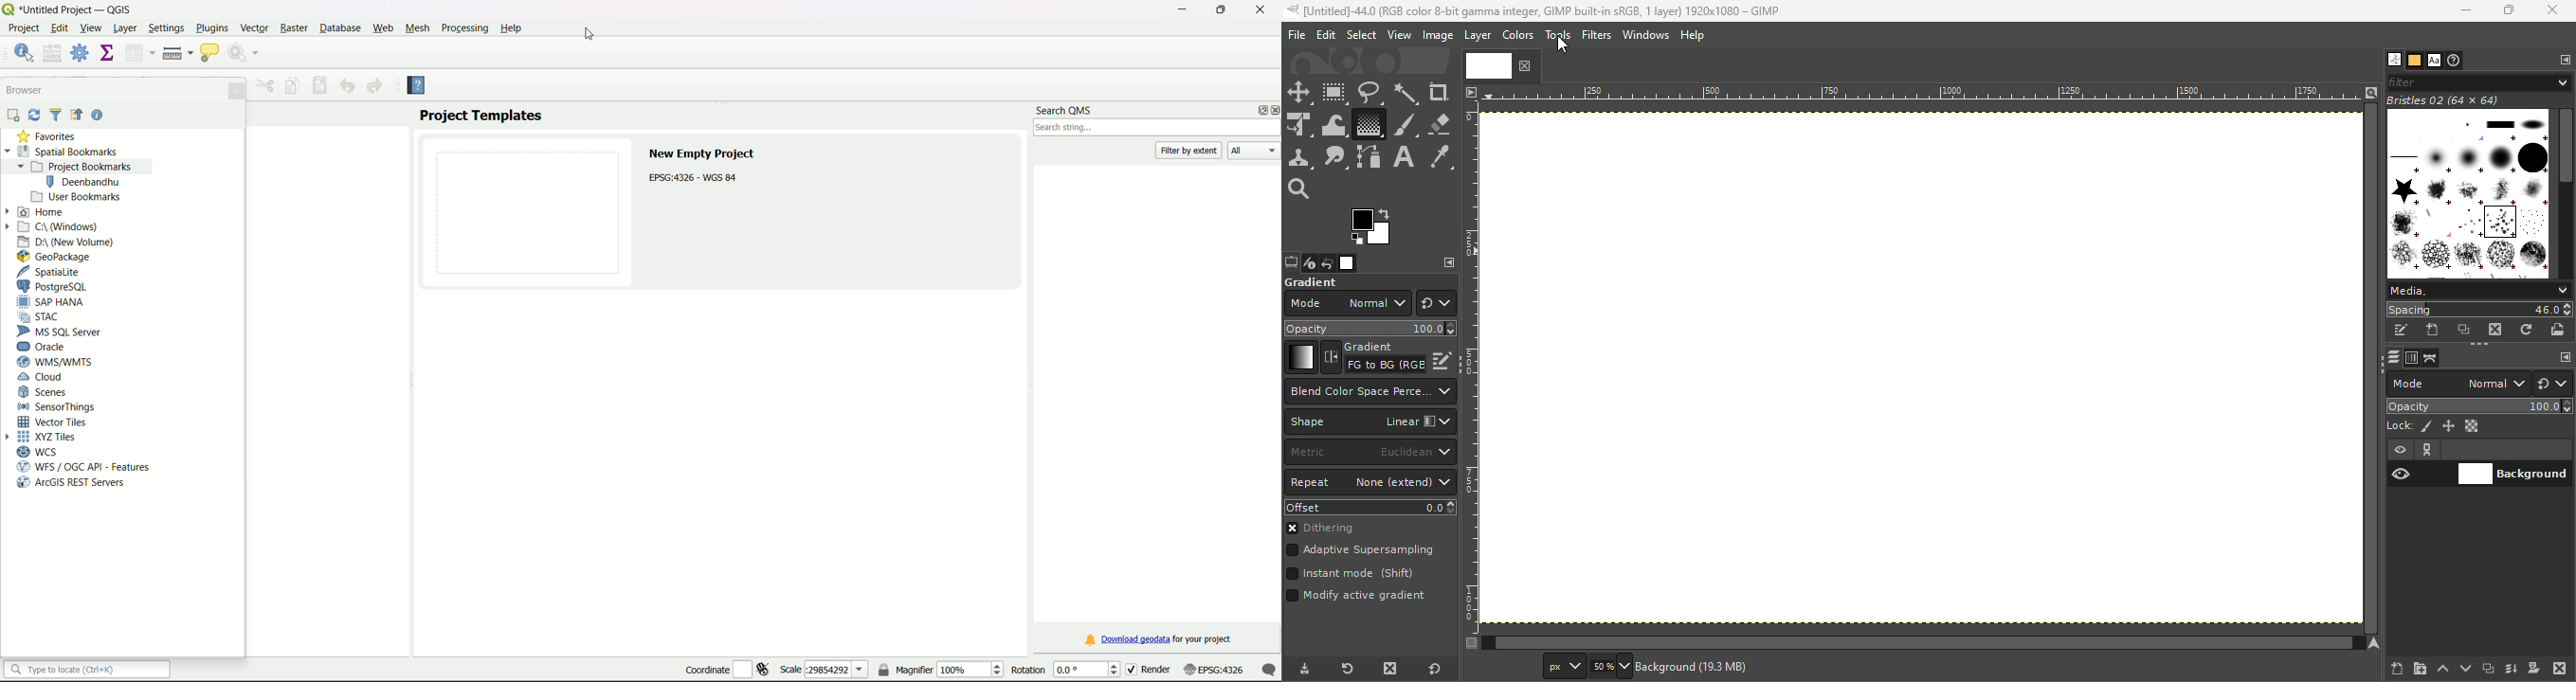 The height and width of the screenshot is (700, 2576). Describe the element at coordinates (2481, 406) in the screenshot. I see `Opacity` at that location.